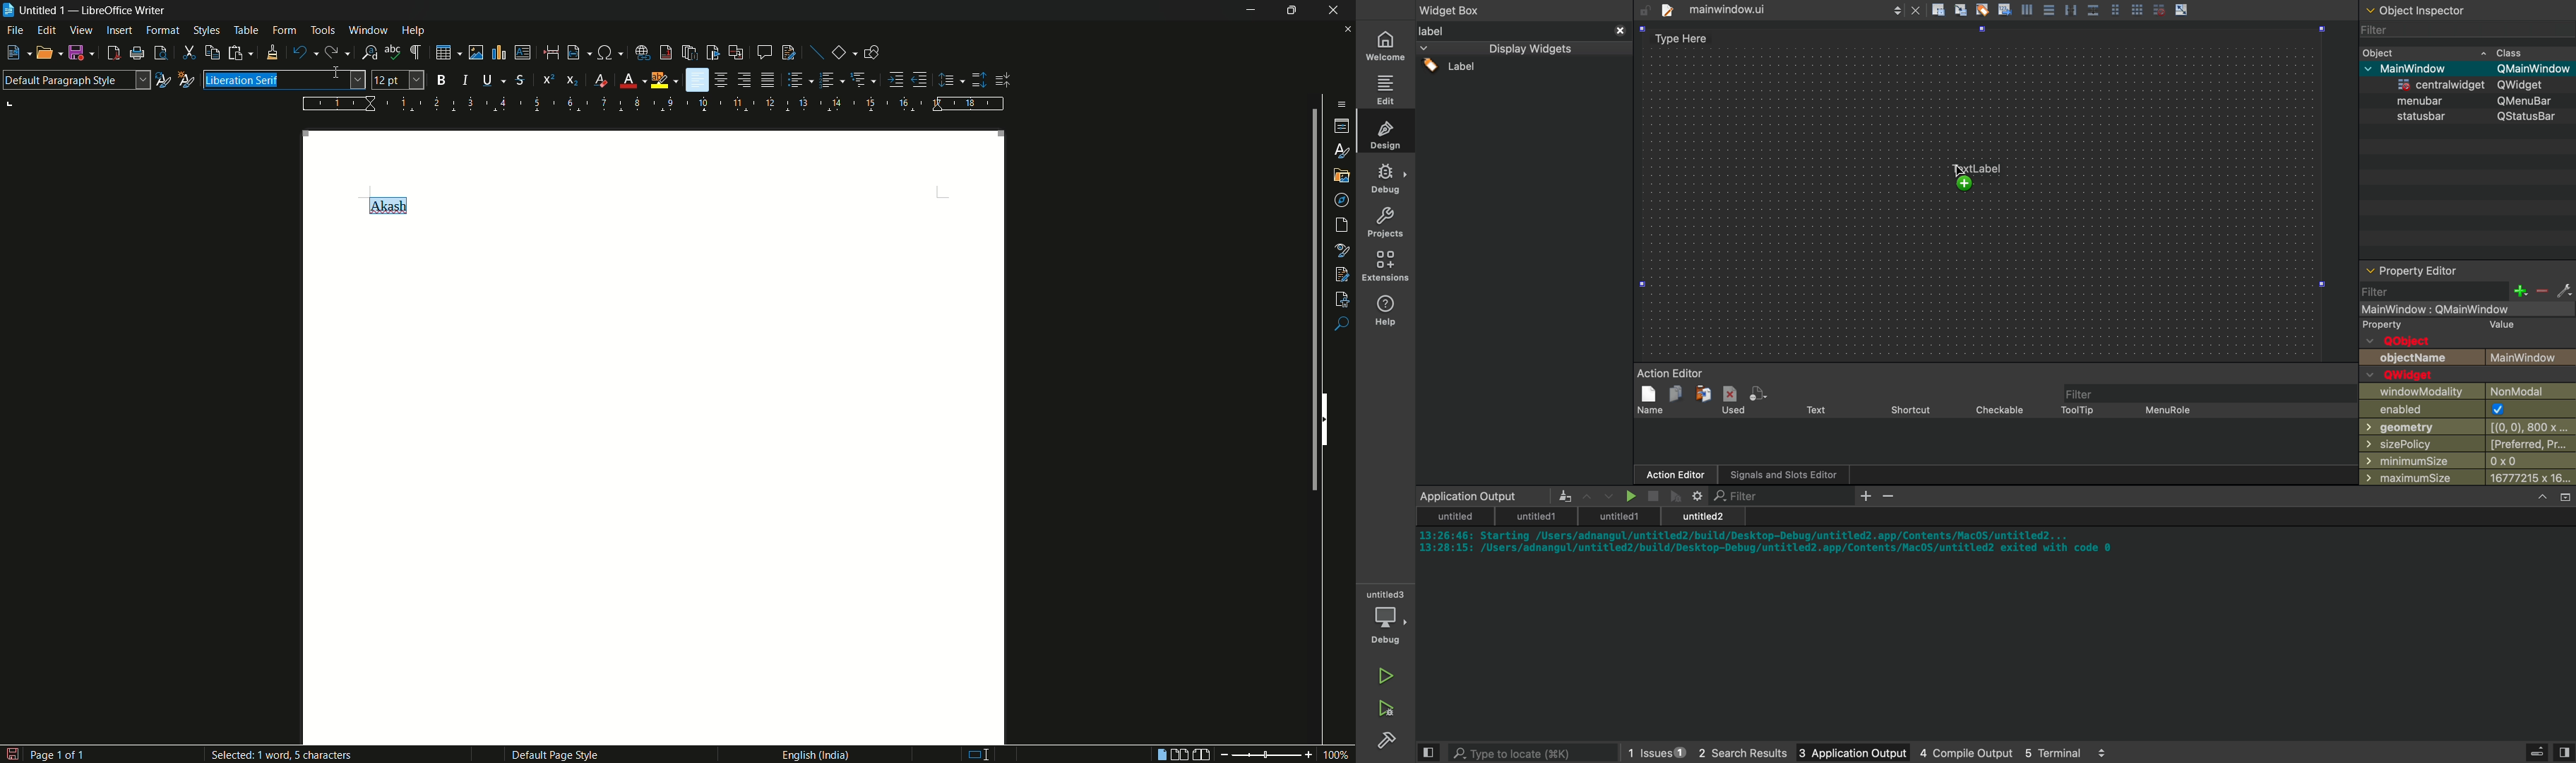 The height and width of the screenshot is (784, 2576). Describe the element at coordinates (443, 52) in the screenshot. I see `insert table` at that location.